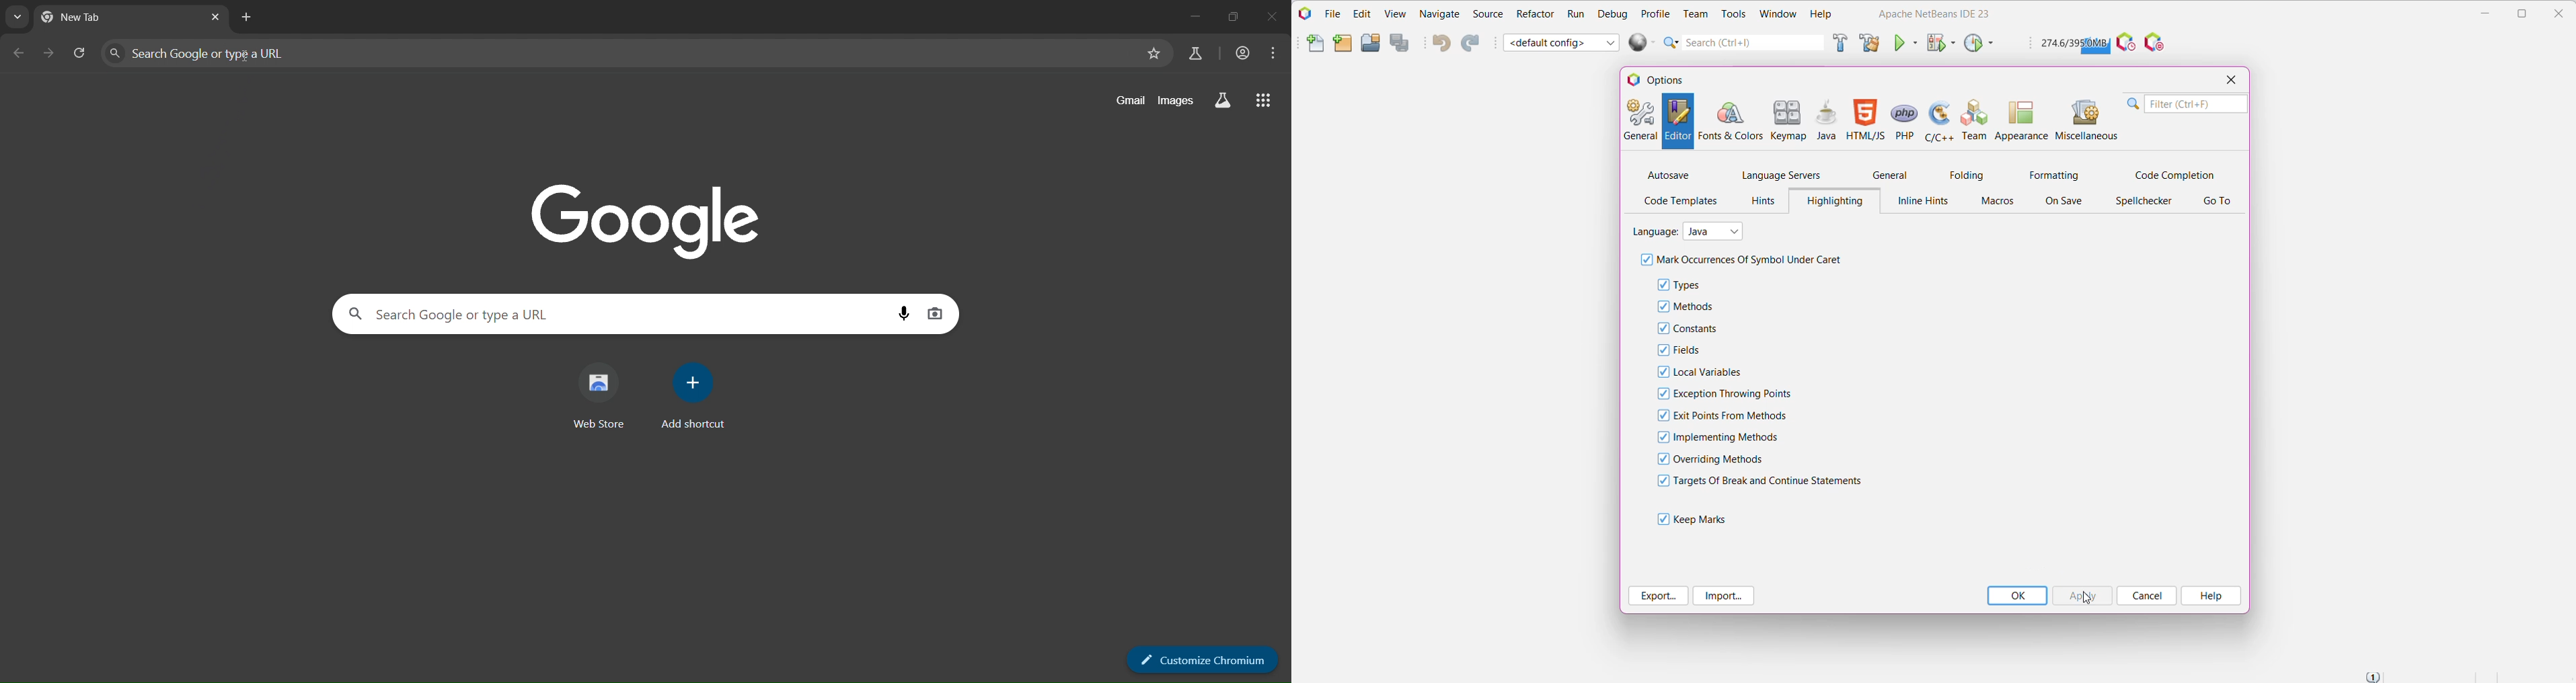 This screenshot has width=2576, height=700. I want to click on search labs, so click(1223, 100).